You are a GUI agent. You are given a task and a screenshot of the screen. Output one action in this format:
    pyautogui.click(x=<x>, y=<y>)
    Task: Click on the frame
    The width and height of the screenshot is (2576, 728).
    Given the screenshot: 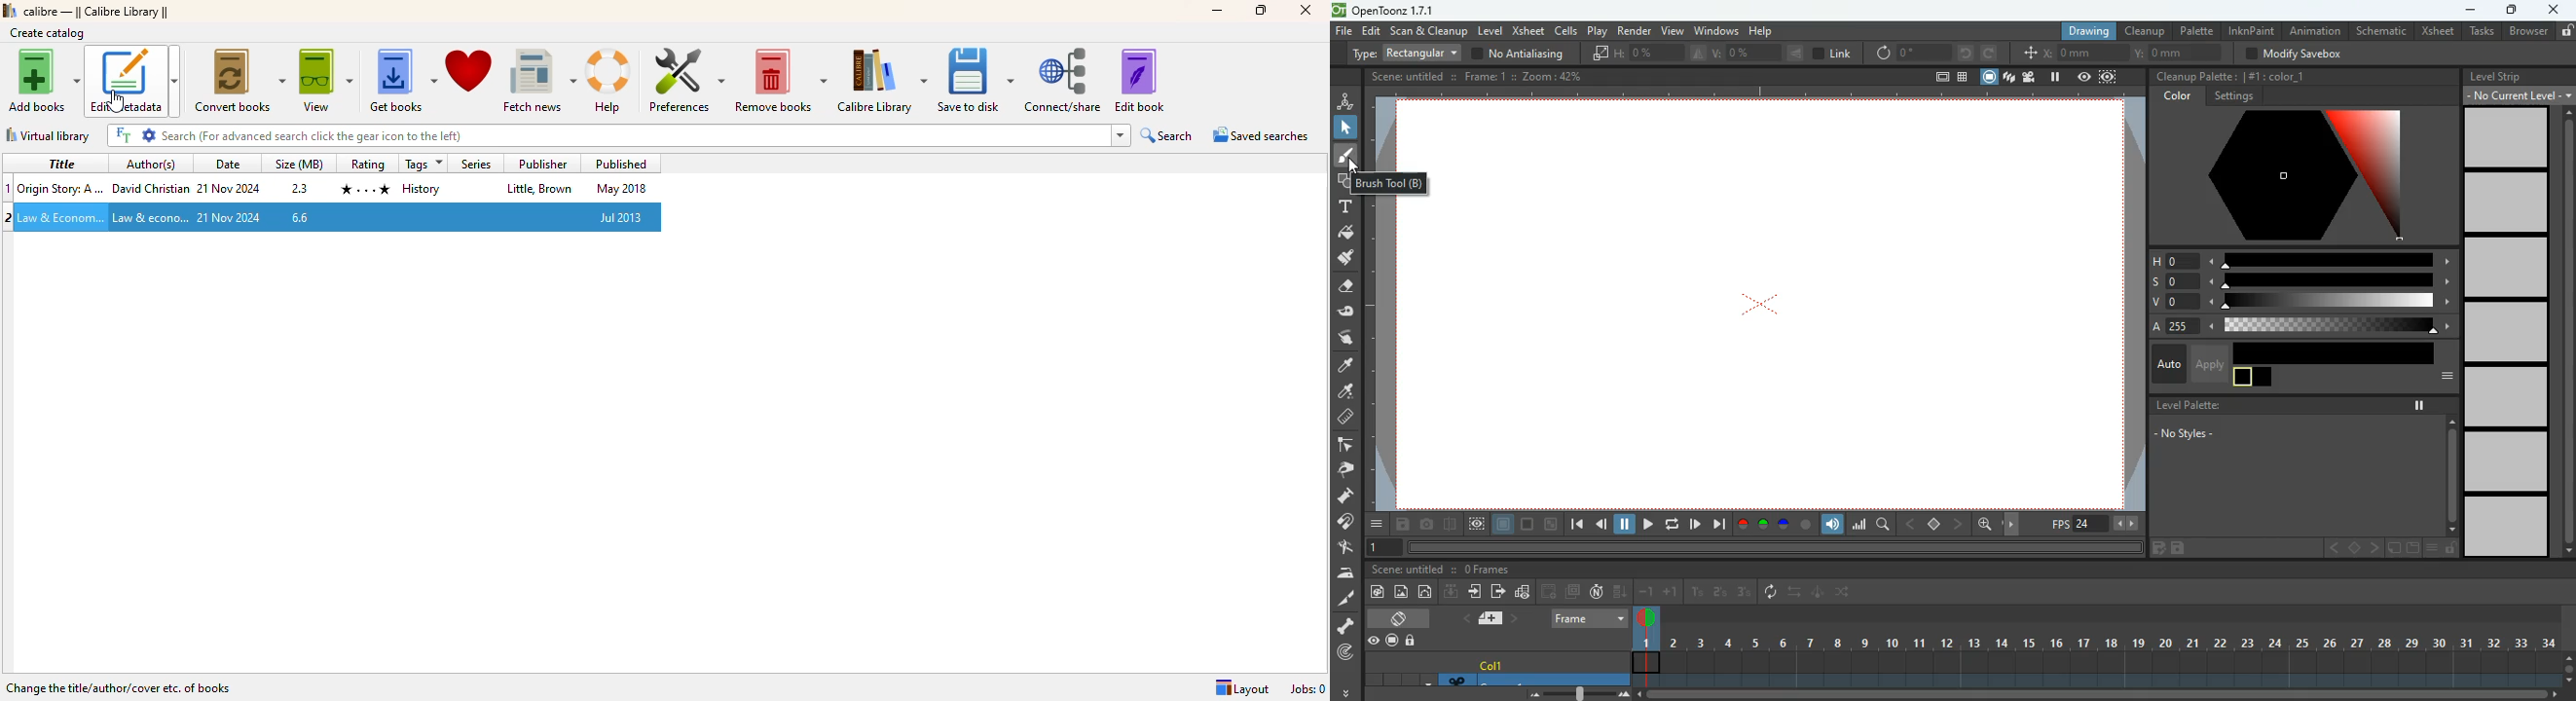 What is the action you would take?
    pyautogui.click(x=1477, y=525)
    